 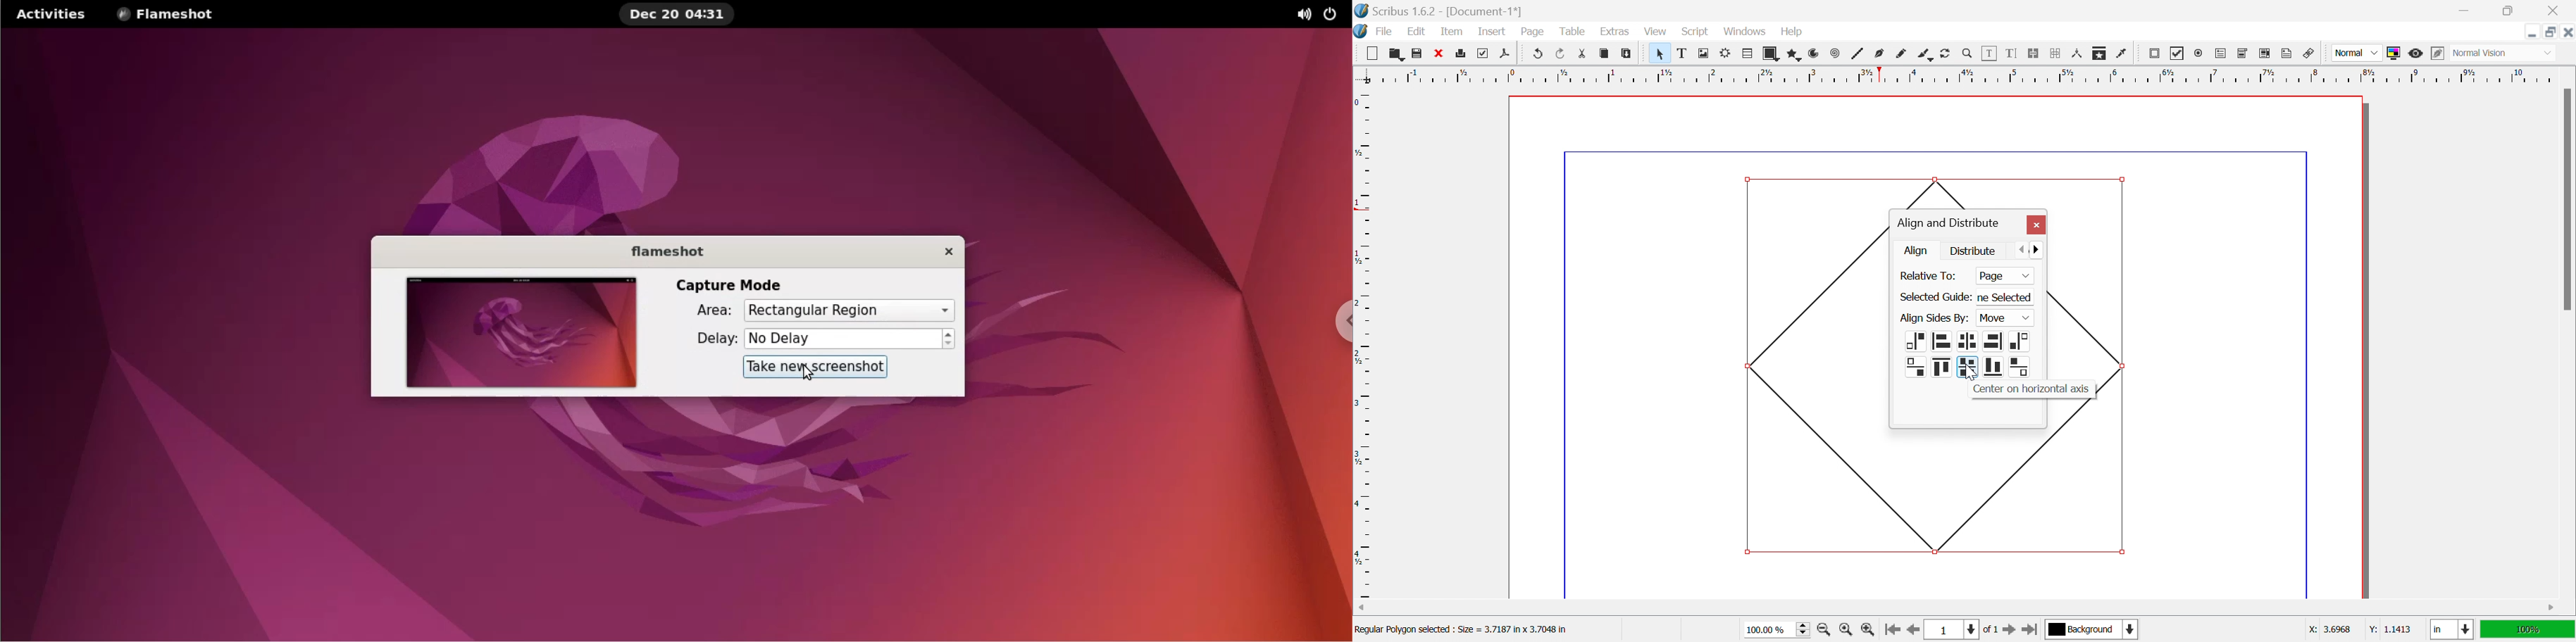 What do you see at coordinates (1881, 53) in the screenshot?
I see `Bezler curve` at bounding box center [1881, 53].